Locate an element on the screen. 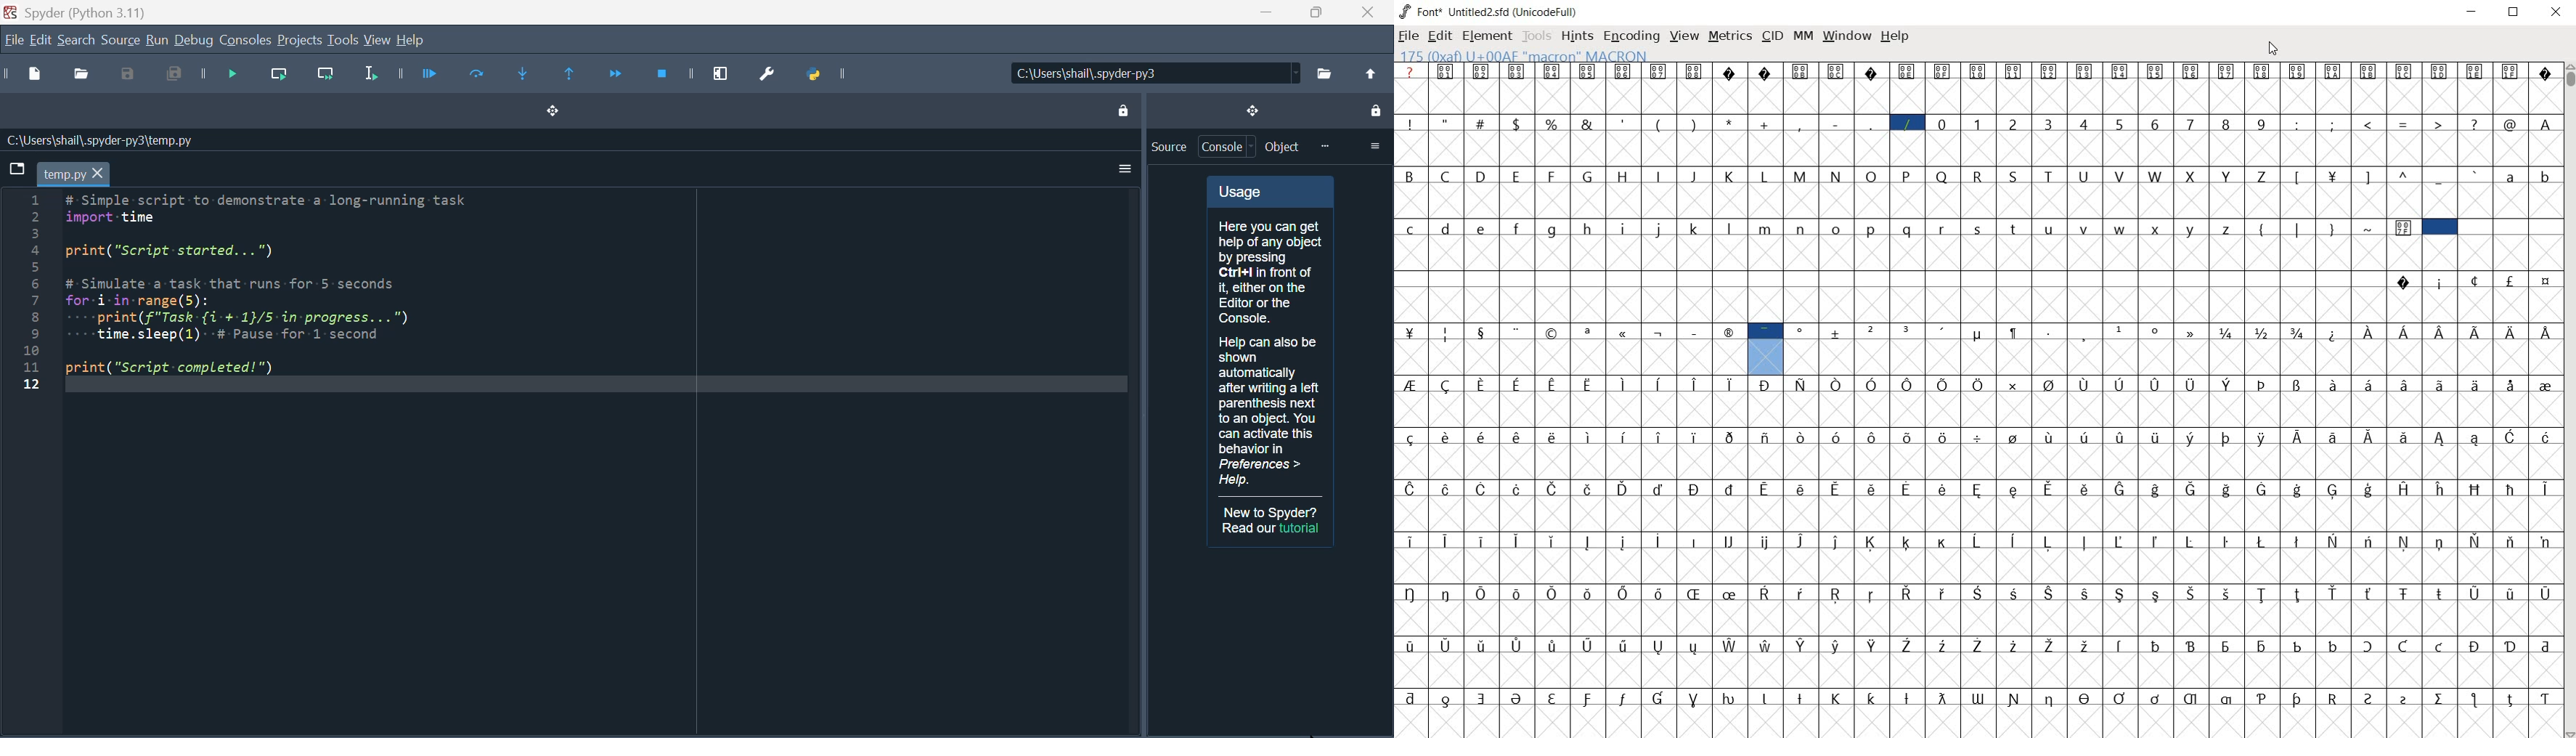 This screenshot has width=2576, height=756. Projects is located at coordinates (299, 41).